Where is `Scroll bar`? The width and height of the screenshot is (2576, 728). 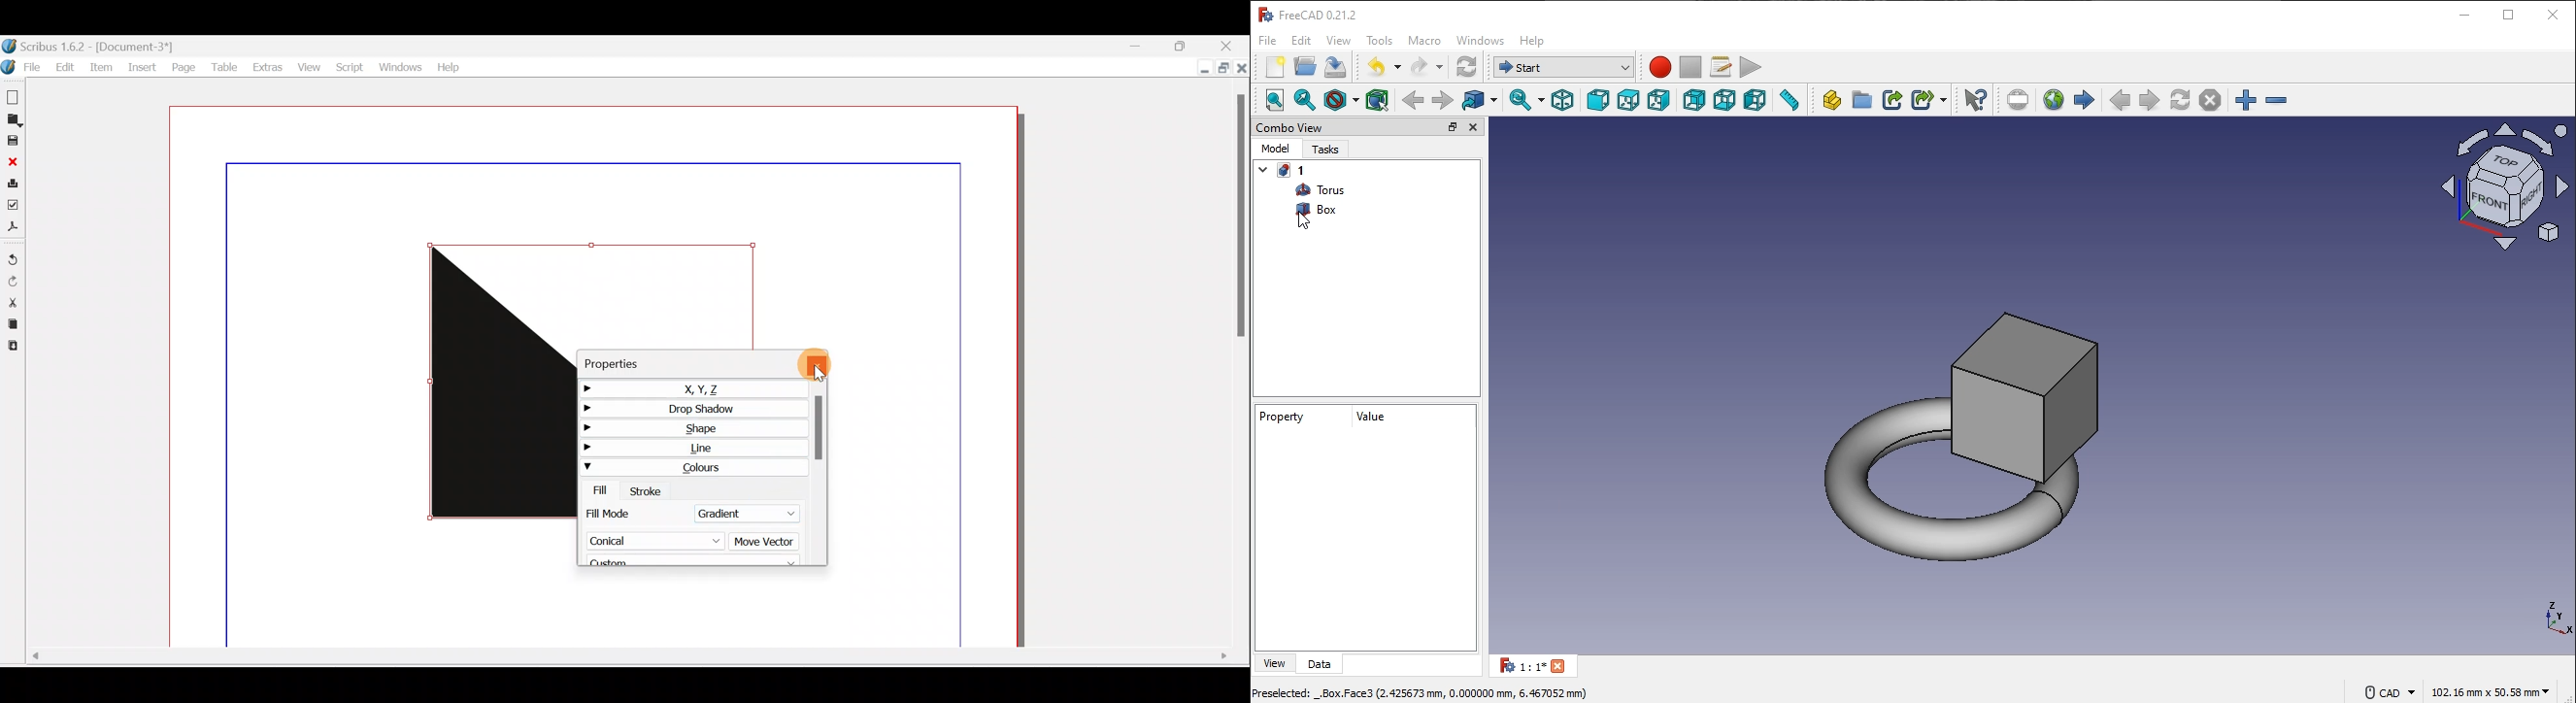 Scroll bar is located at coordinates (624, 659).